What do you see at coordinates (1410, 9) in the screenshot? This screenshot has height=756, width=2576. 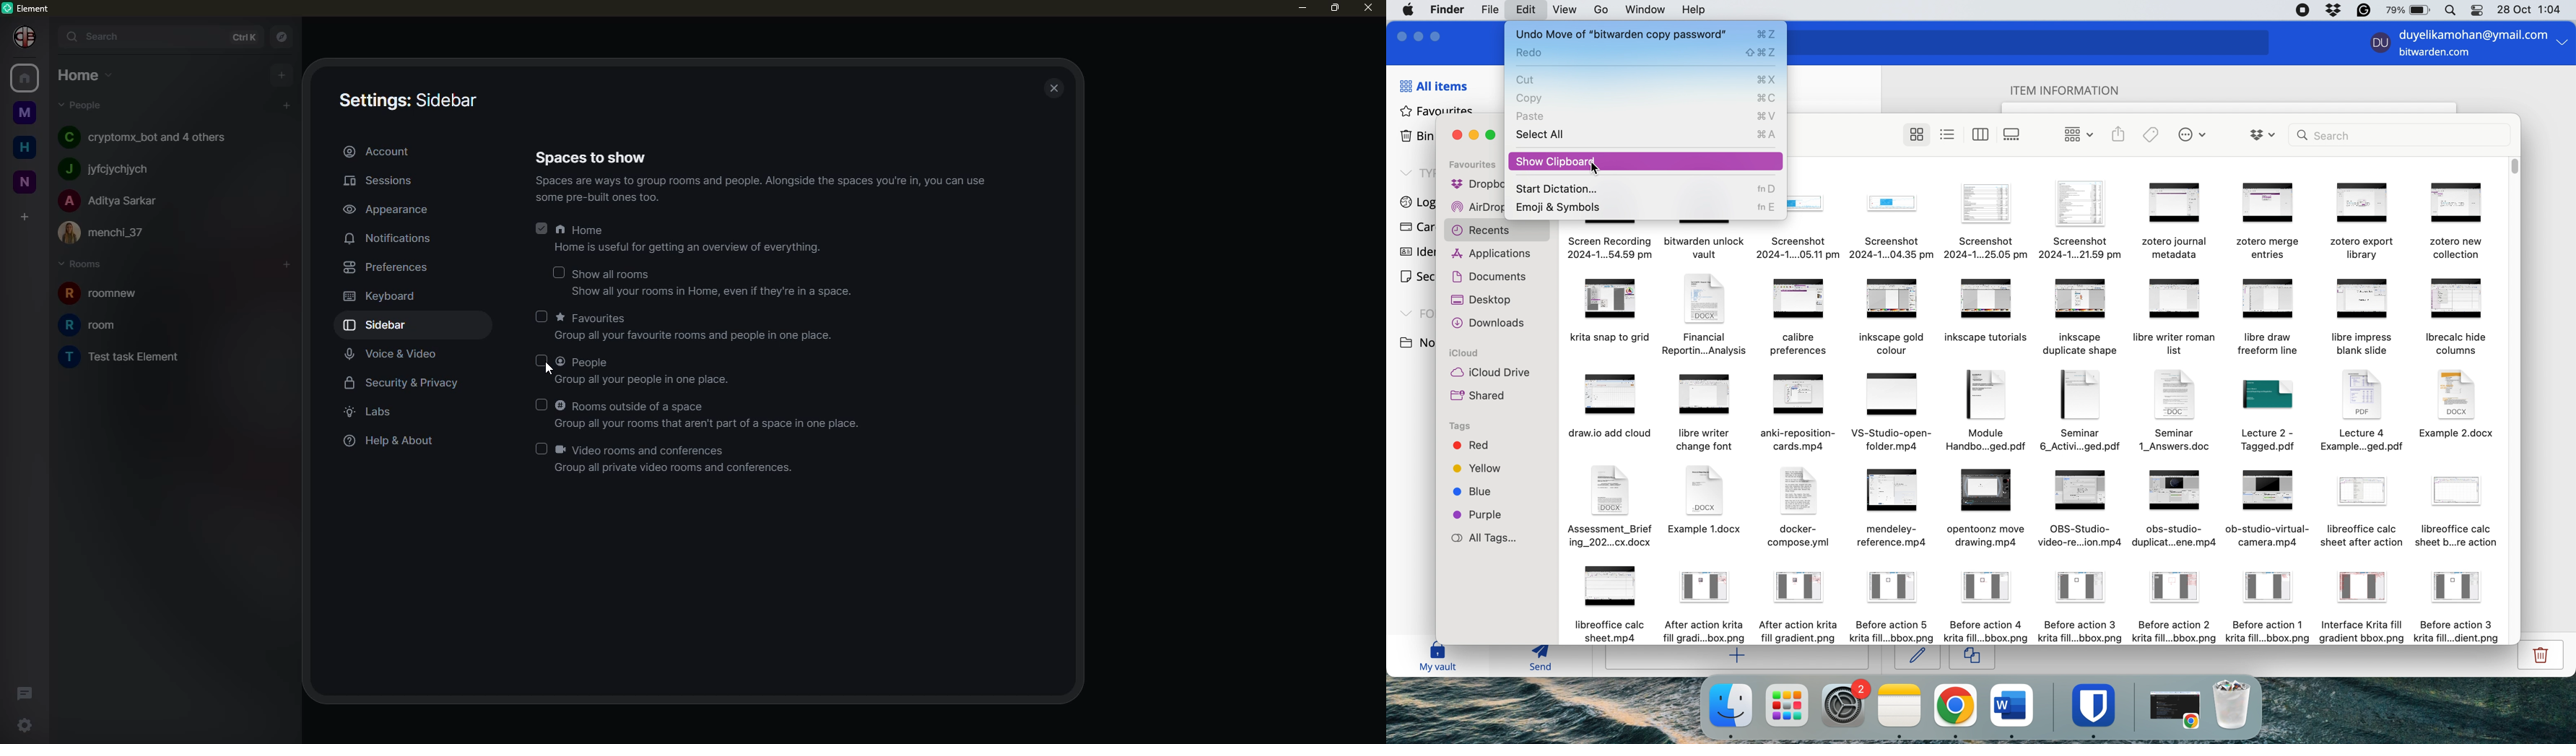 I see `system logo` at bounding box center [1410, 9].